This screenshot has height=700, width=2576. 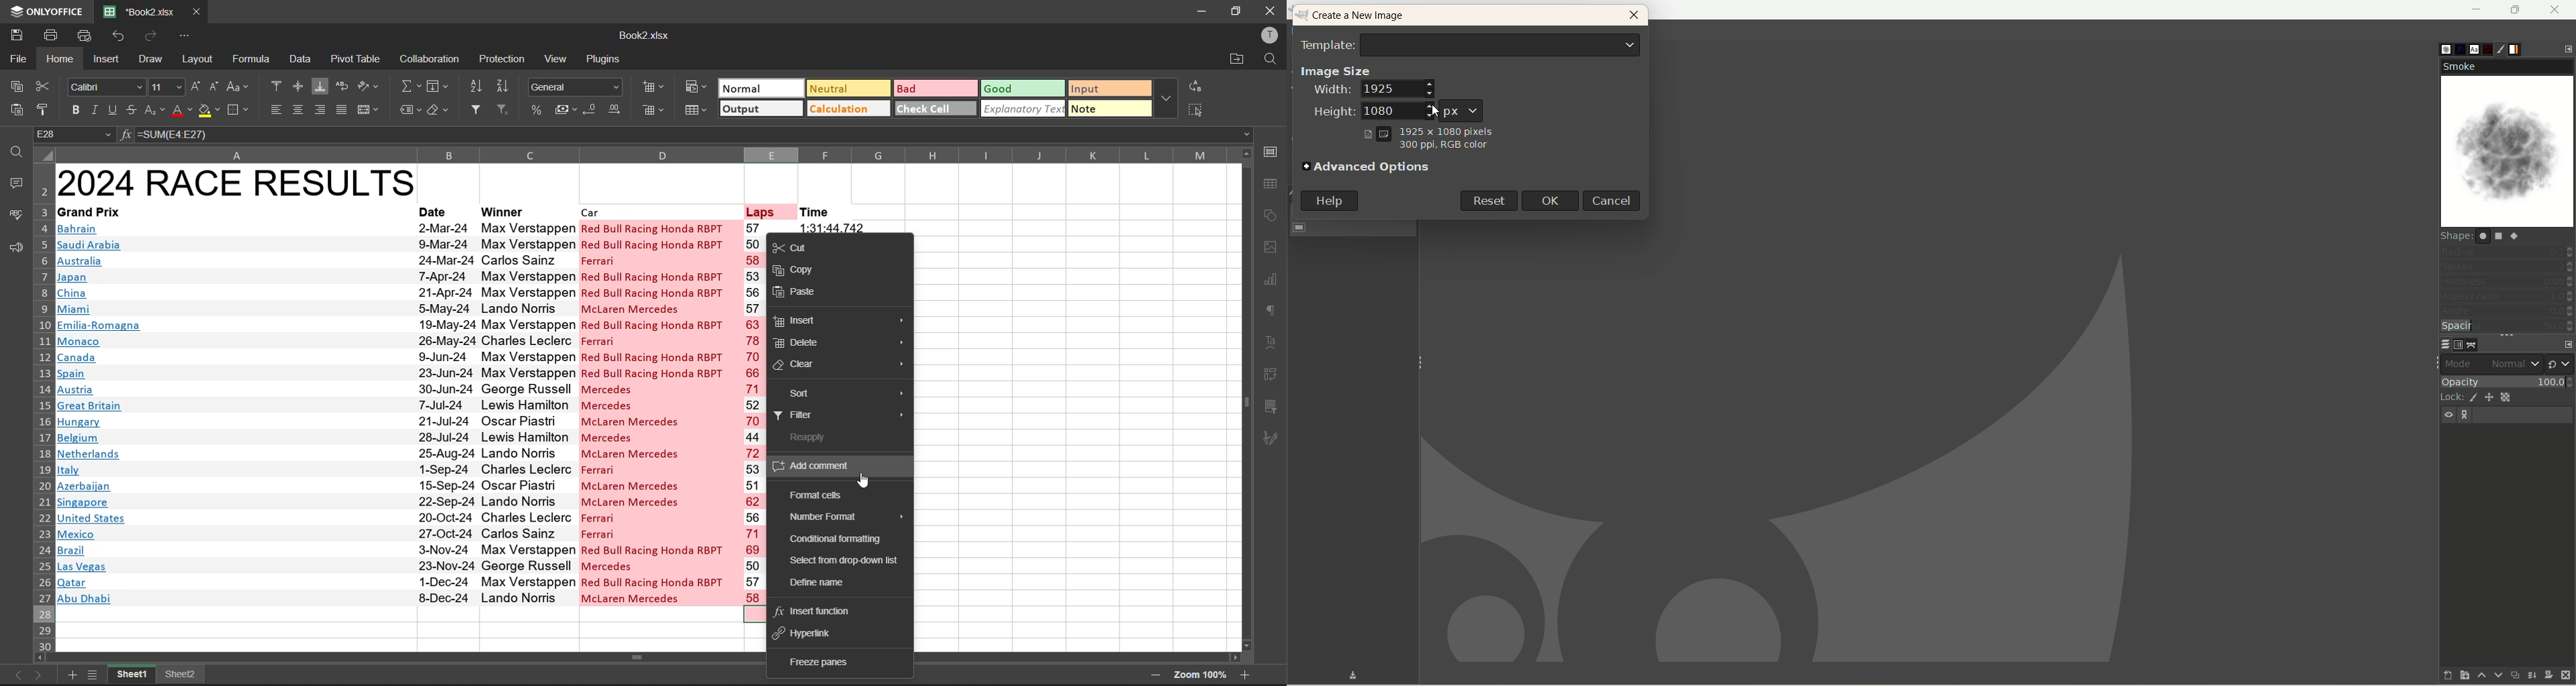 What do you see at coordinates (822, 663) in the screenshot?
I see `freeze panes` at bounding box center [822, 663].